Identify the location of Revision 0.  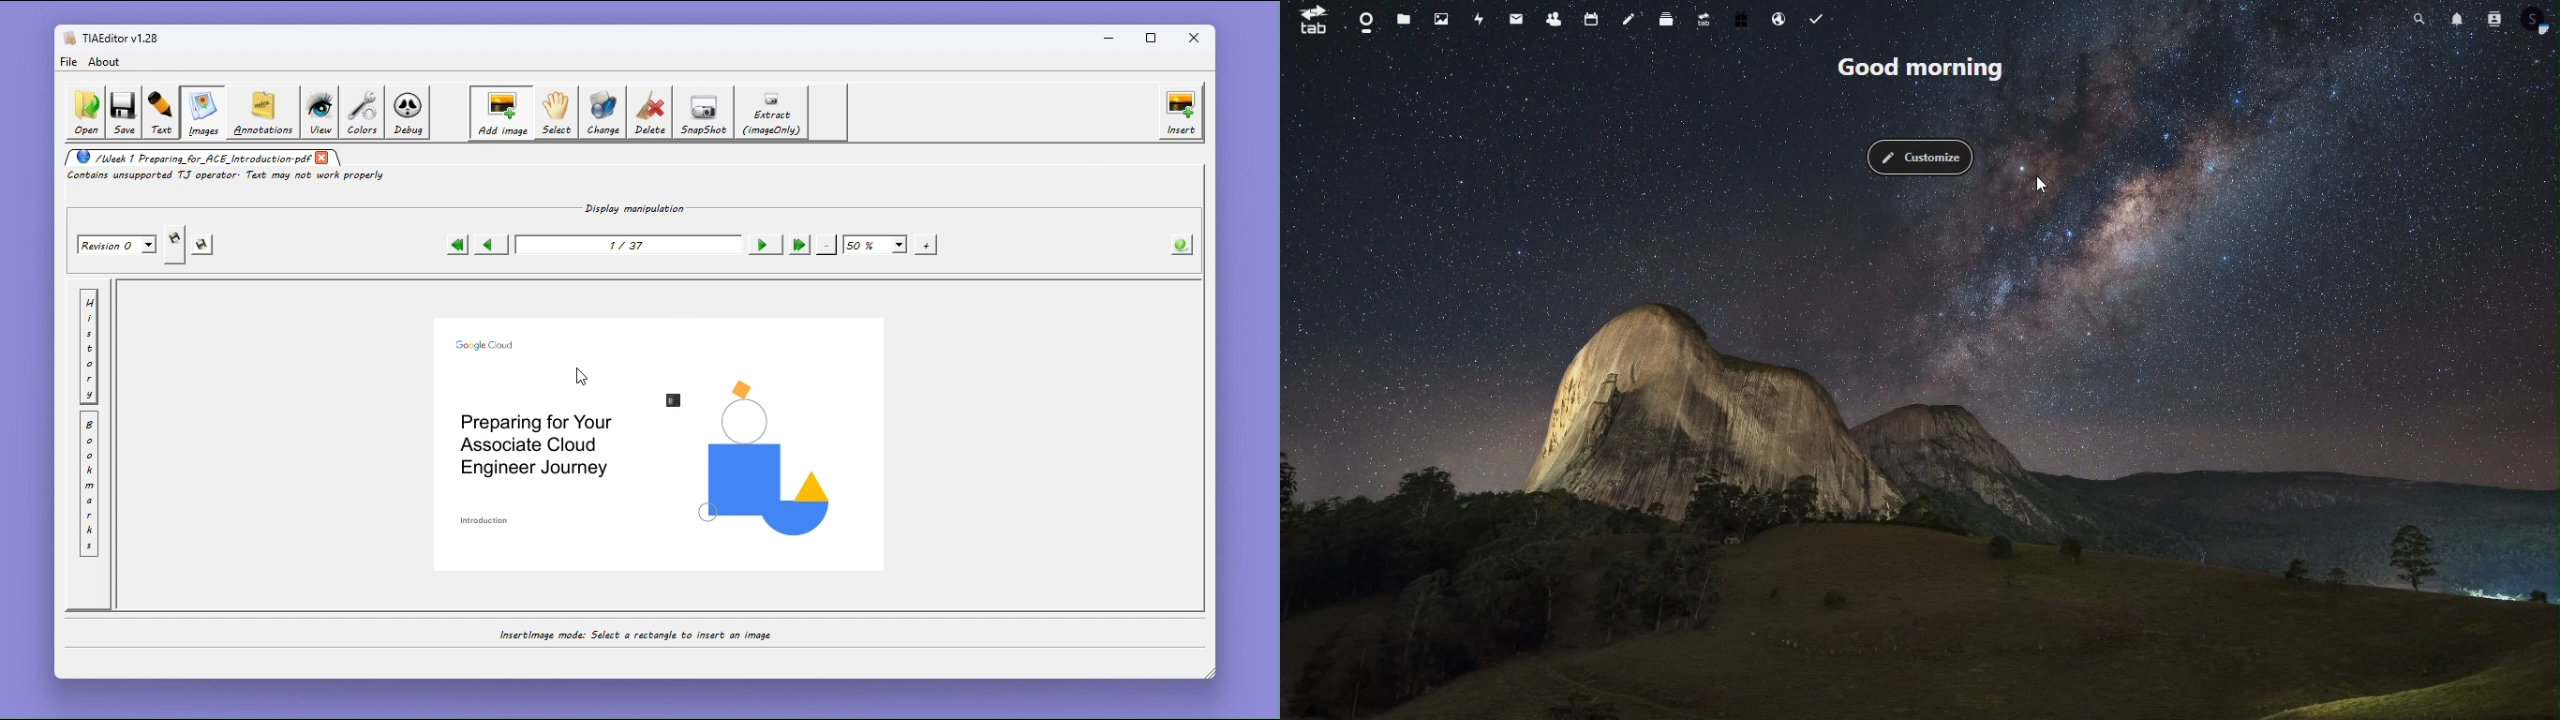
(118, 245).